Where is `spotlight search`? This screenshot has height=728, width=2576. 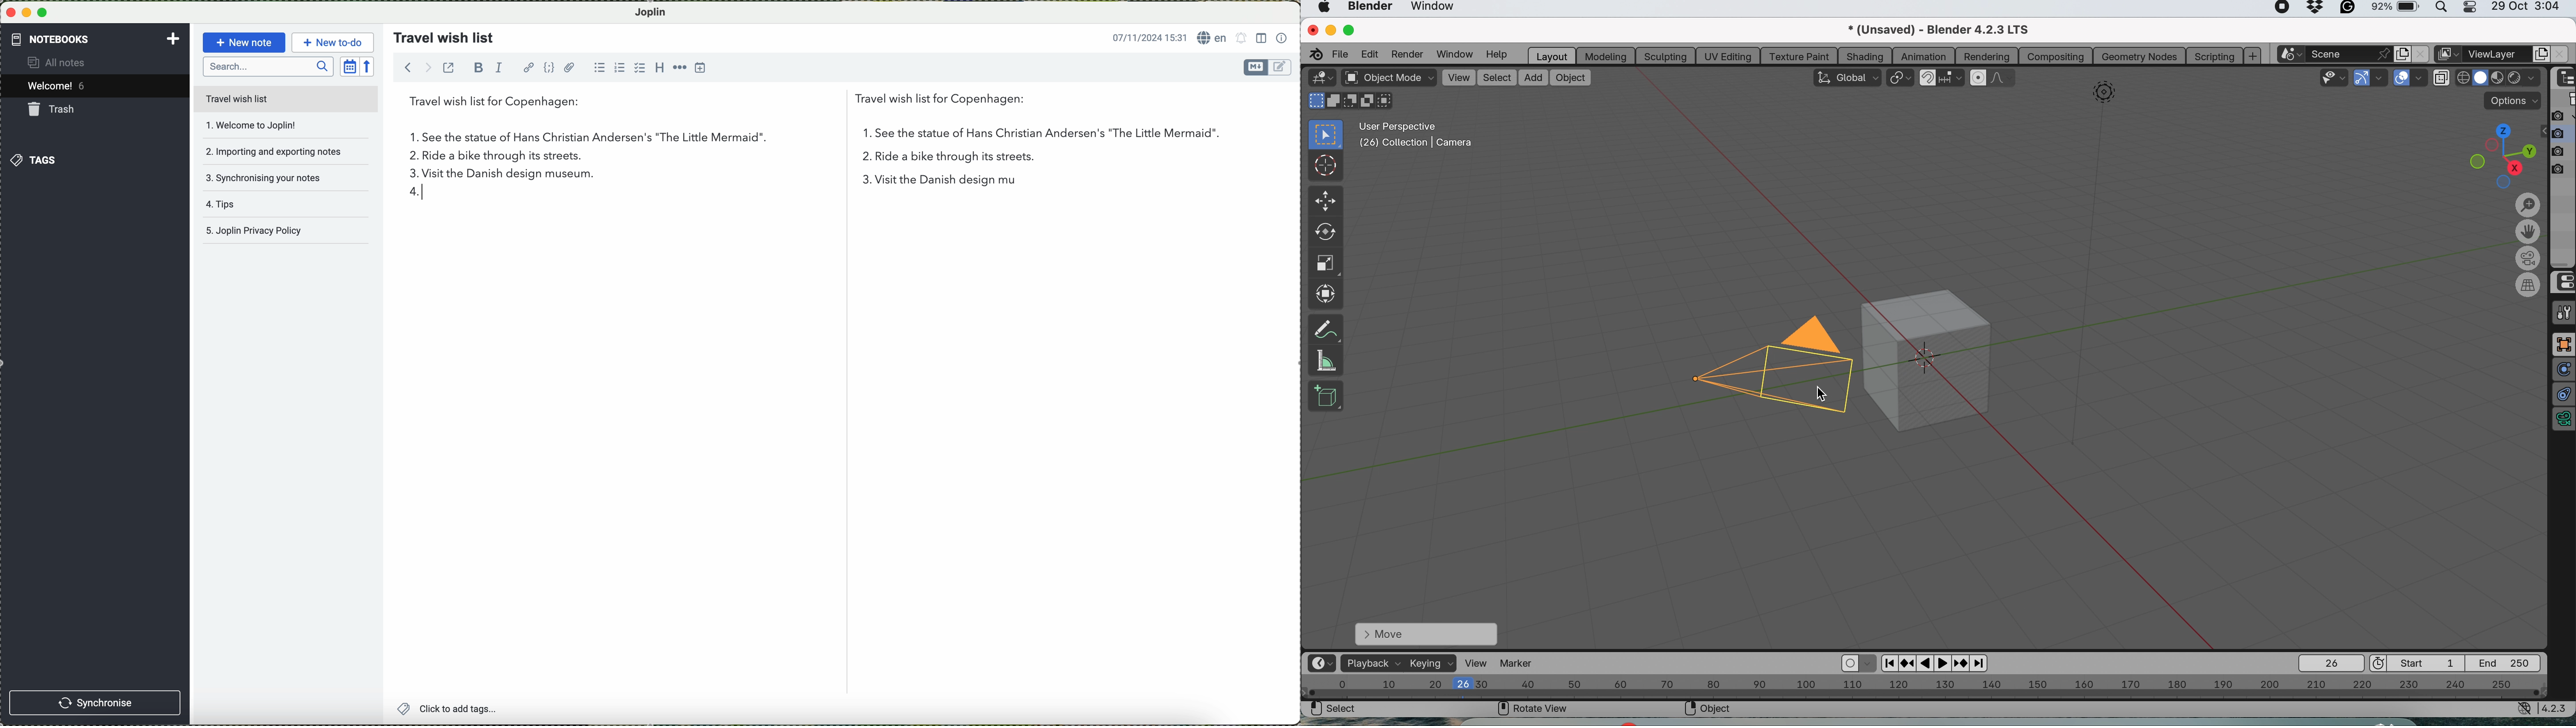 spotlight search is located at coordinates (2444, 10).